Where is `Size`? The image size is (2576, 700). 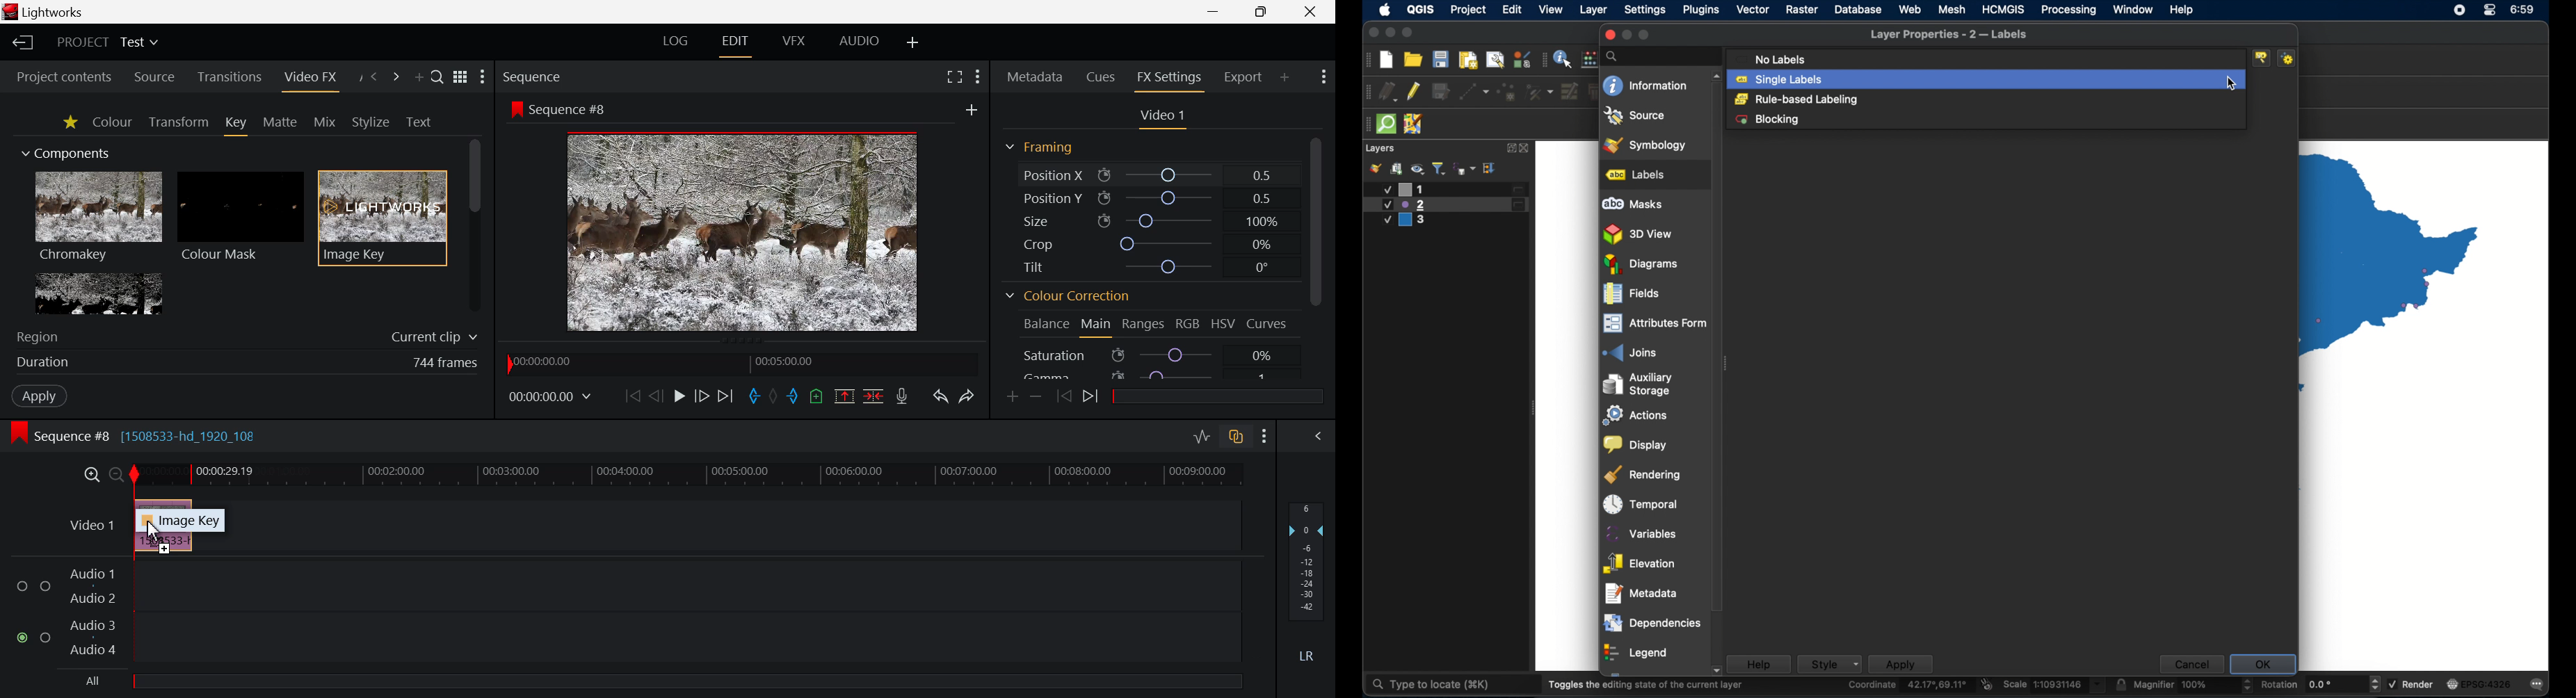 Size is located at coordinates (1038, 221).